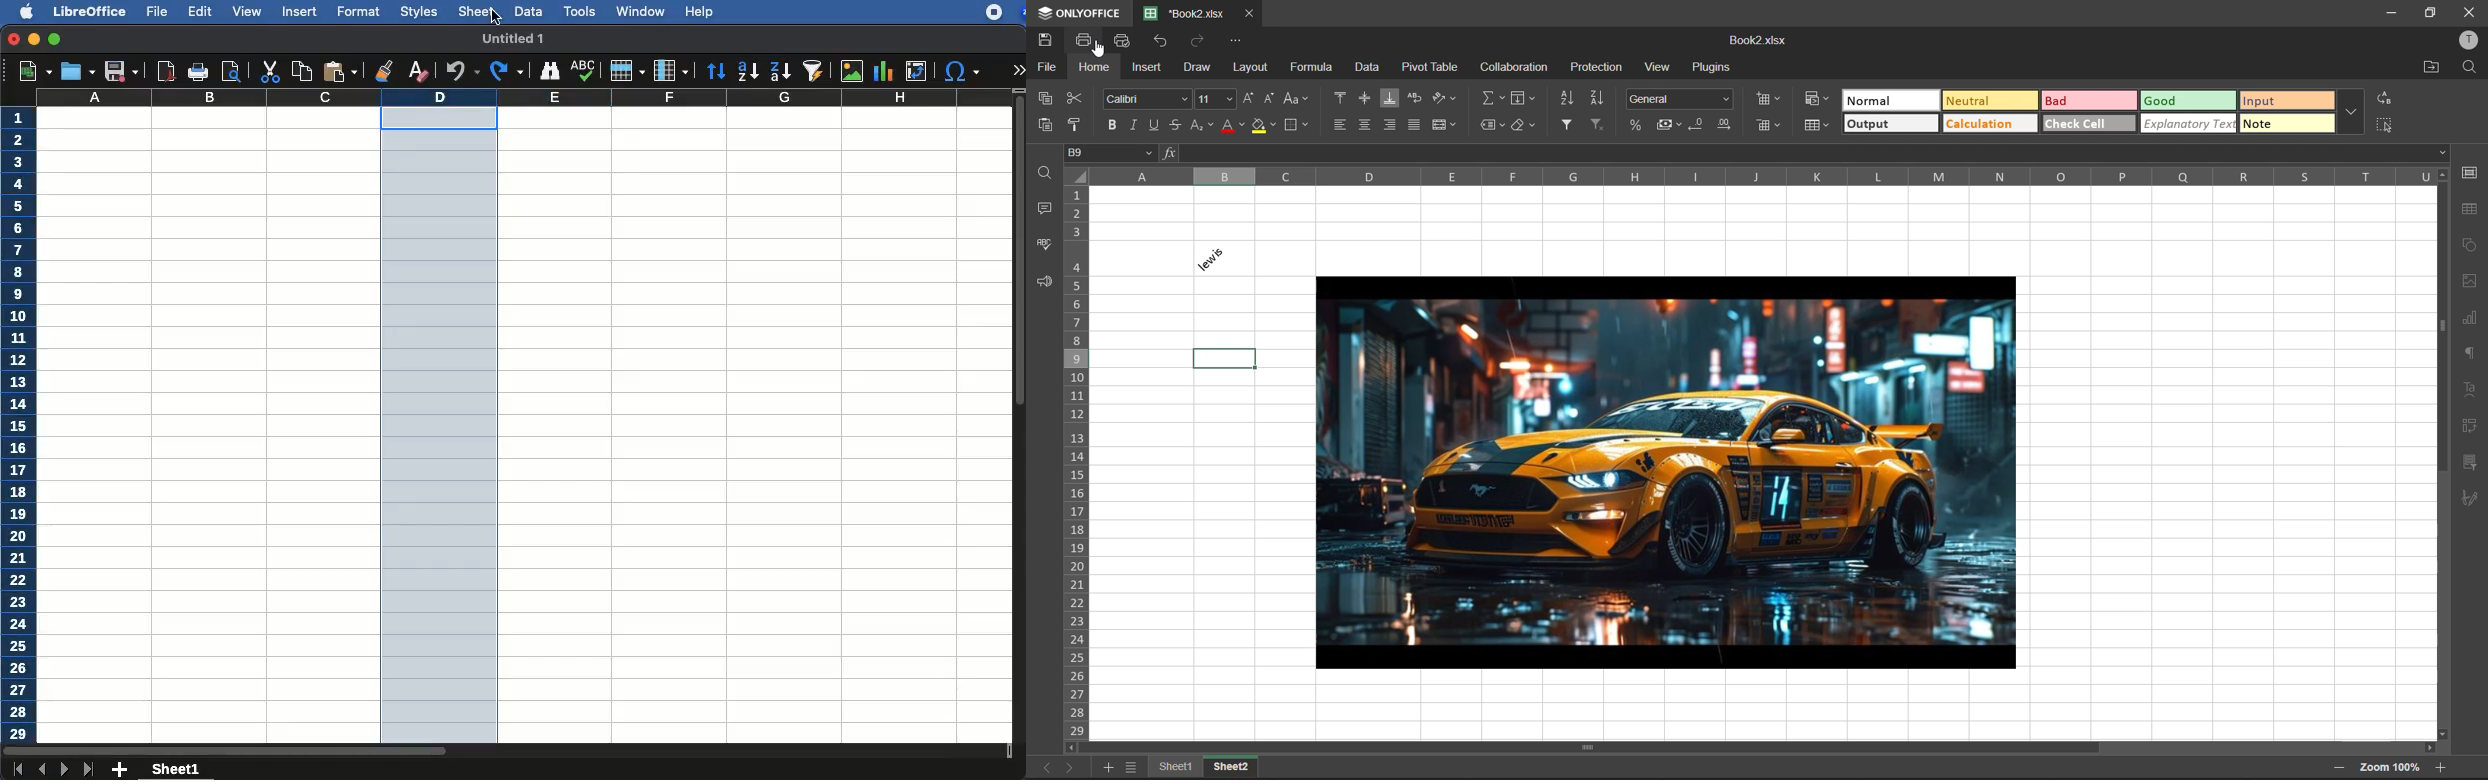 This screenshot has width=2492, height=784. Describe the element at coordinates (1985, 101) in the screenshot. I see `neutral` at that location.